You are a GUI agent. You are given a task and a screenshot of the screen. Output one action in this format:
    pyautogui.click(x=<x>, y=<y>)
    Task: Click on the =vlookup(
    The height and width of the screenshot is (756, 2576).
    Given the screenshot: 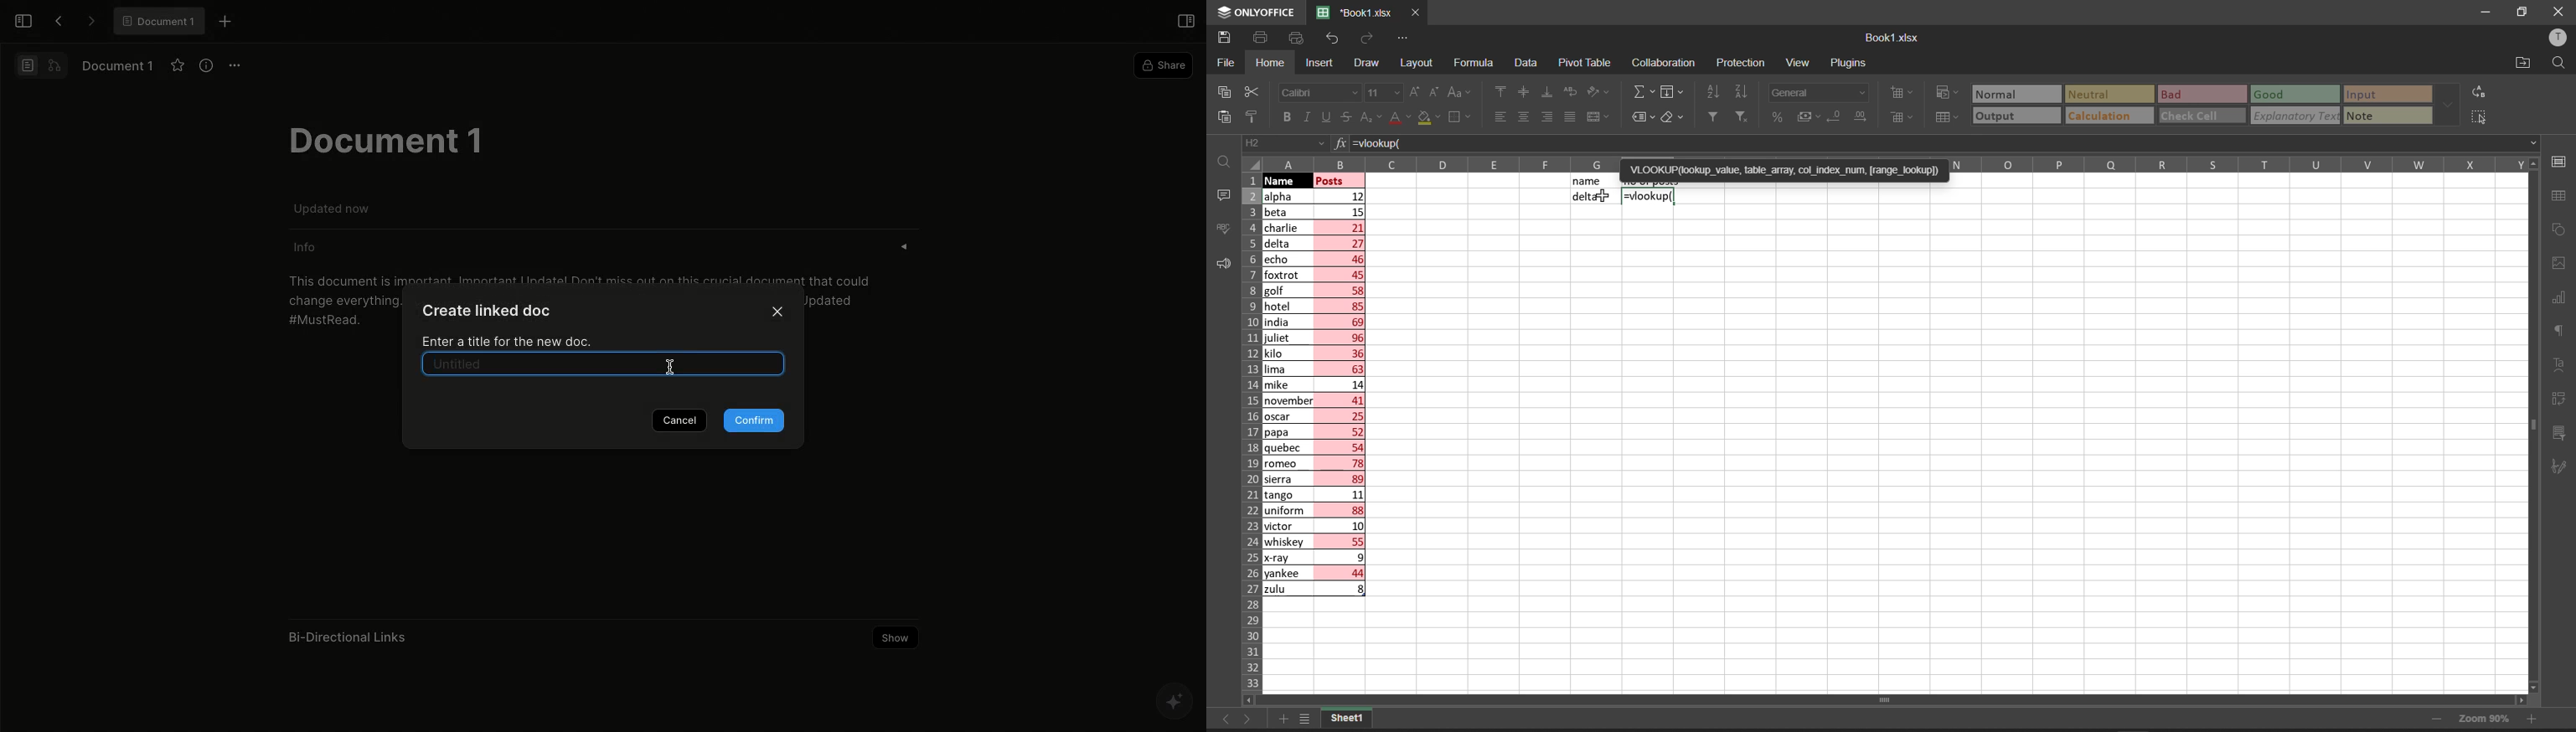 What is the action you would take?
    pyautogui.click(x=1943, y=144)
    